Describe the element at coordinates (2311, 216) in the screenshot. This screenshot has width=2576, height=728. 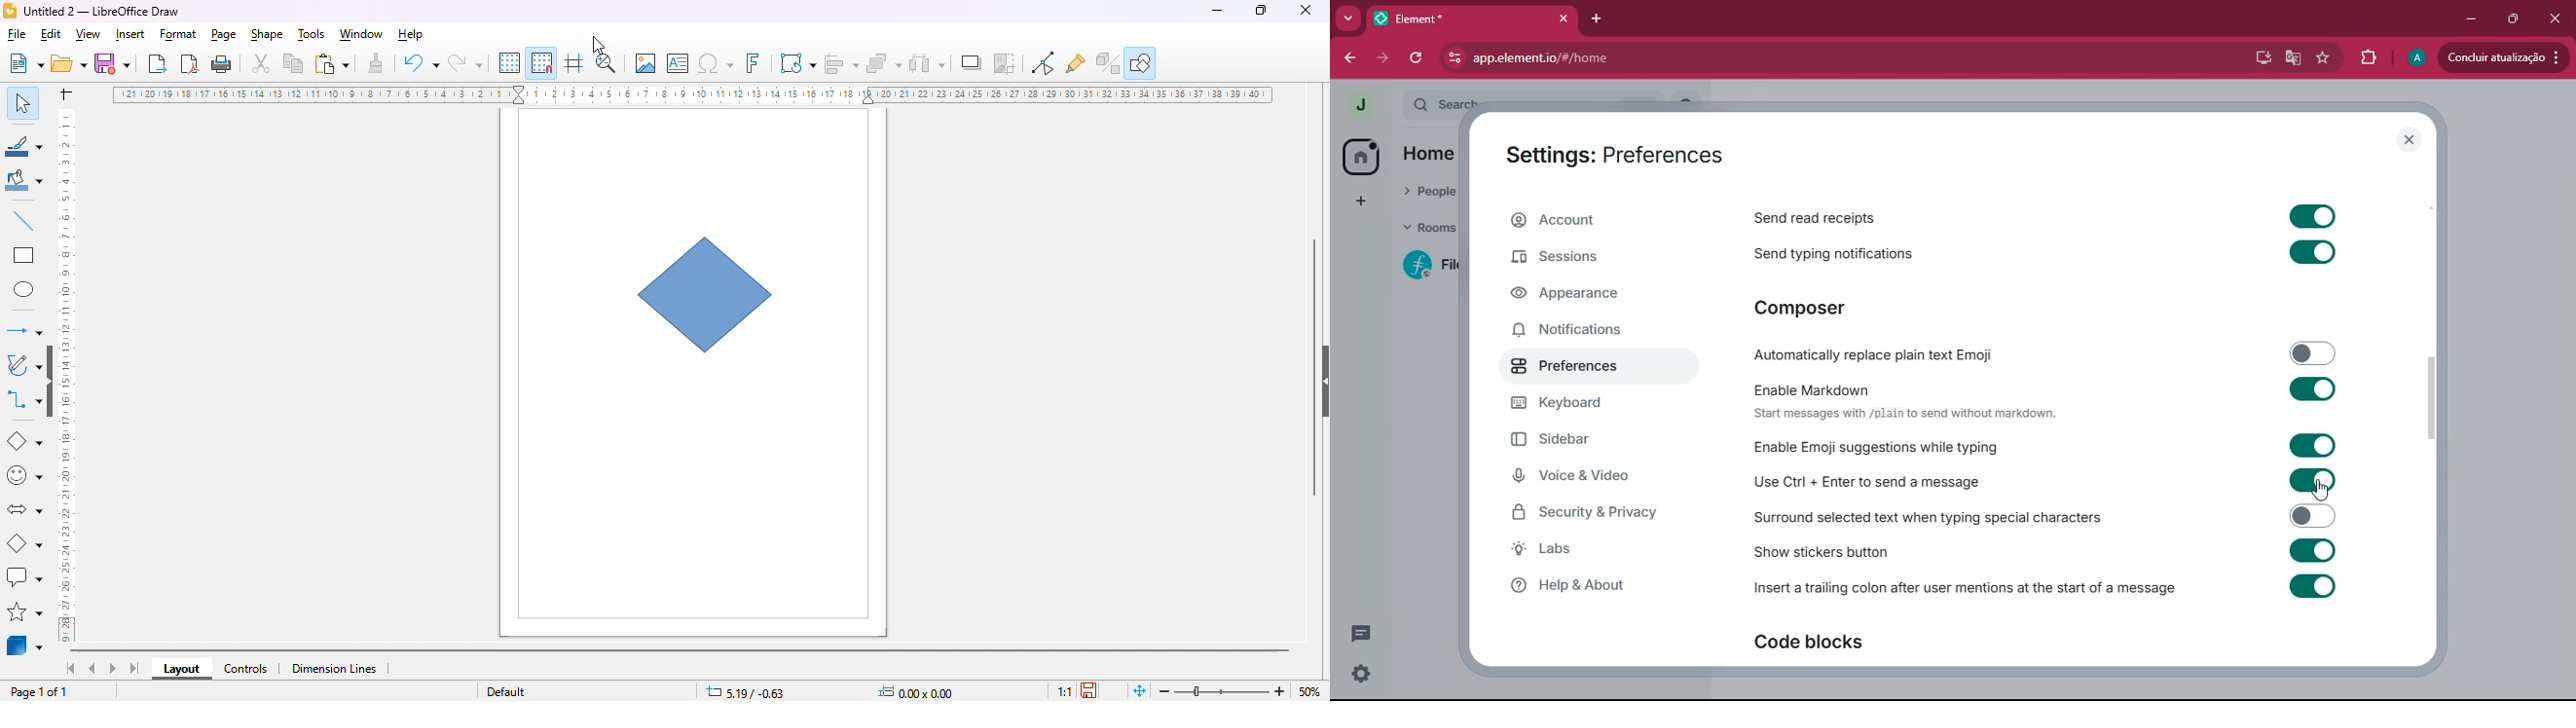
I see `toggle on or off` at that location.